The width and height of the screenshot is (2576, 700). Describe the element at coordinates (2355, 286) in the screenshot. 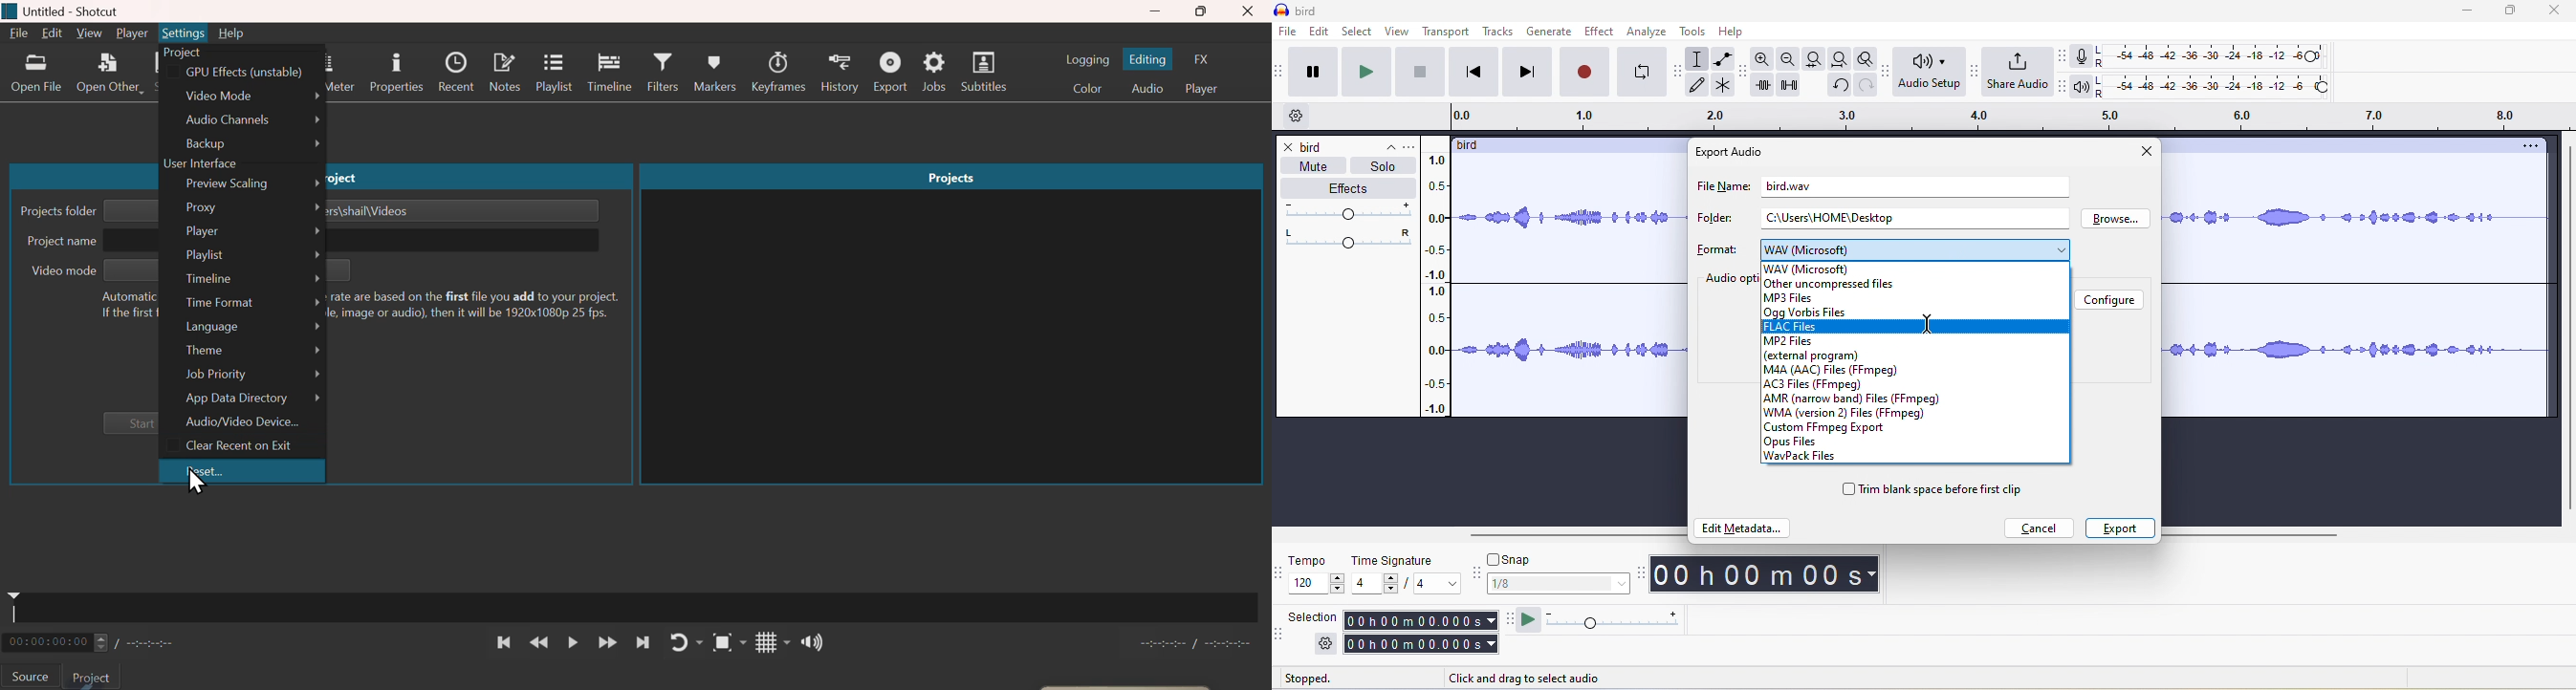

I see `record audio` at that location.